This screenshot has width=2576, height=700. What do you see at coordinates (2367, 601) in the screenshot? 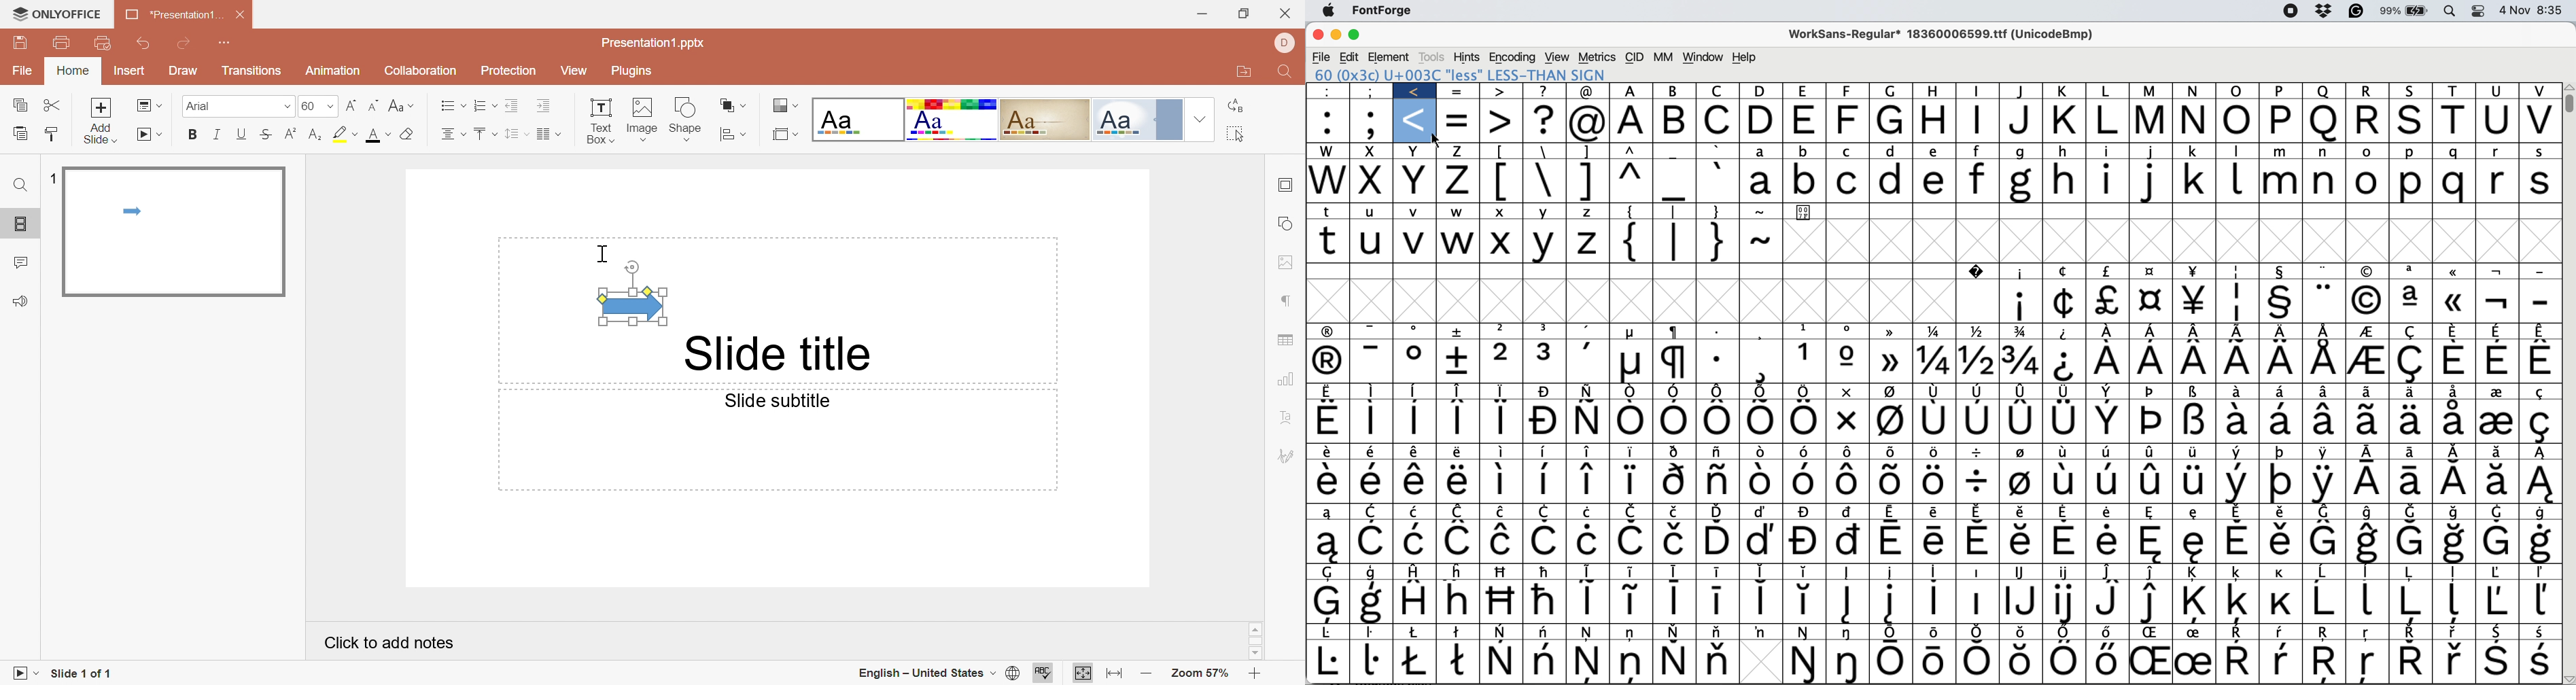
I see `Symbol` at bounding box center [2367, 601].